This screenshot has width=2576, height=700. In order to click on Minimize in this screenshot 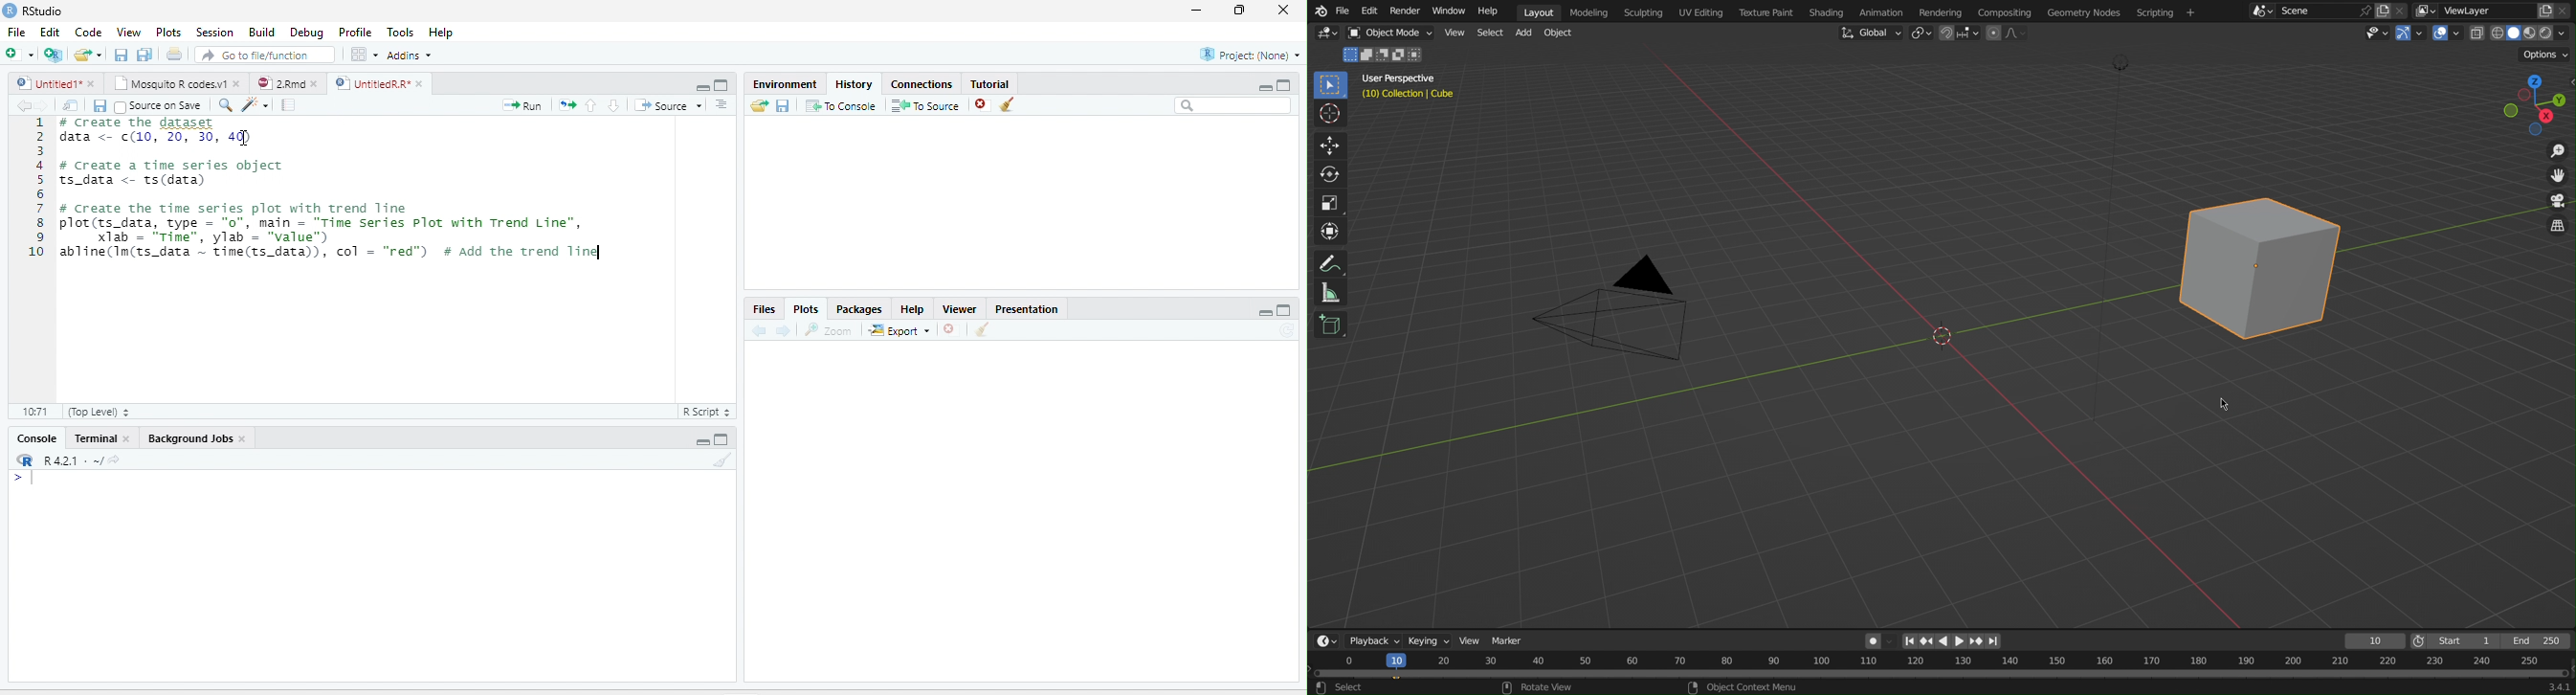, I will do `click(701, 88)`.